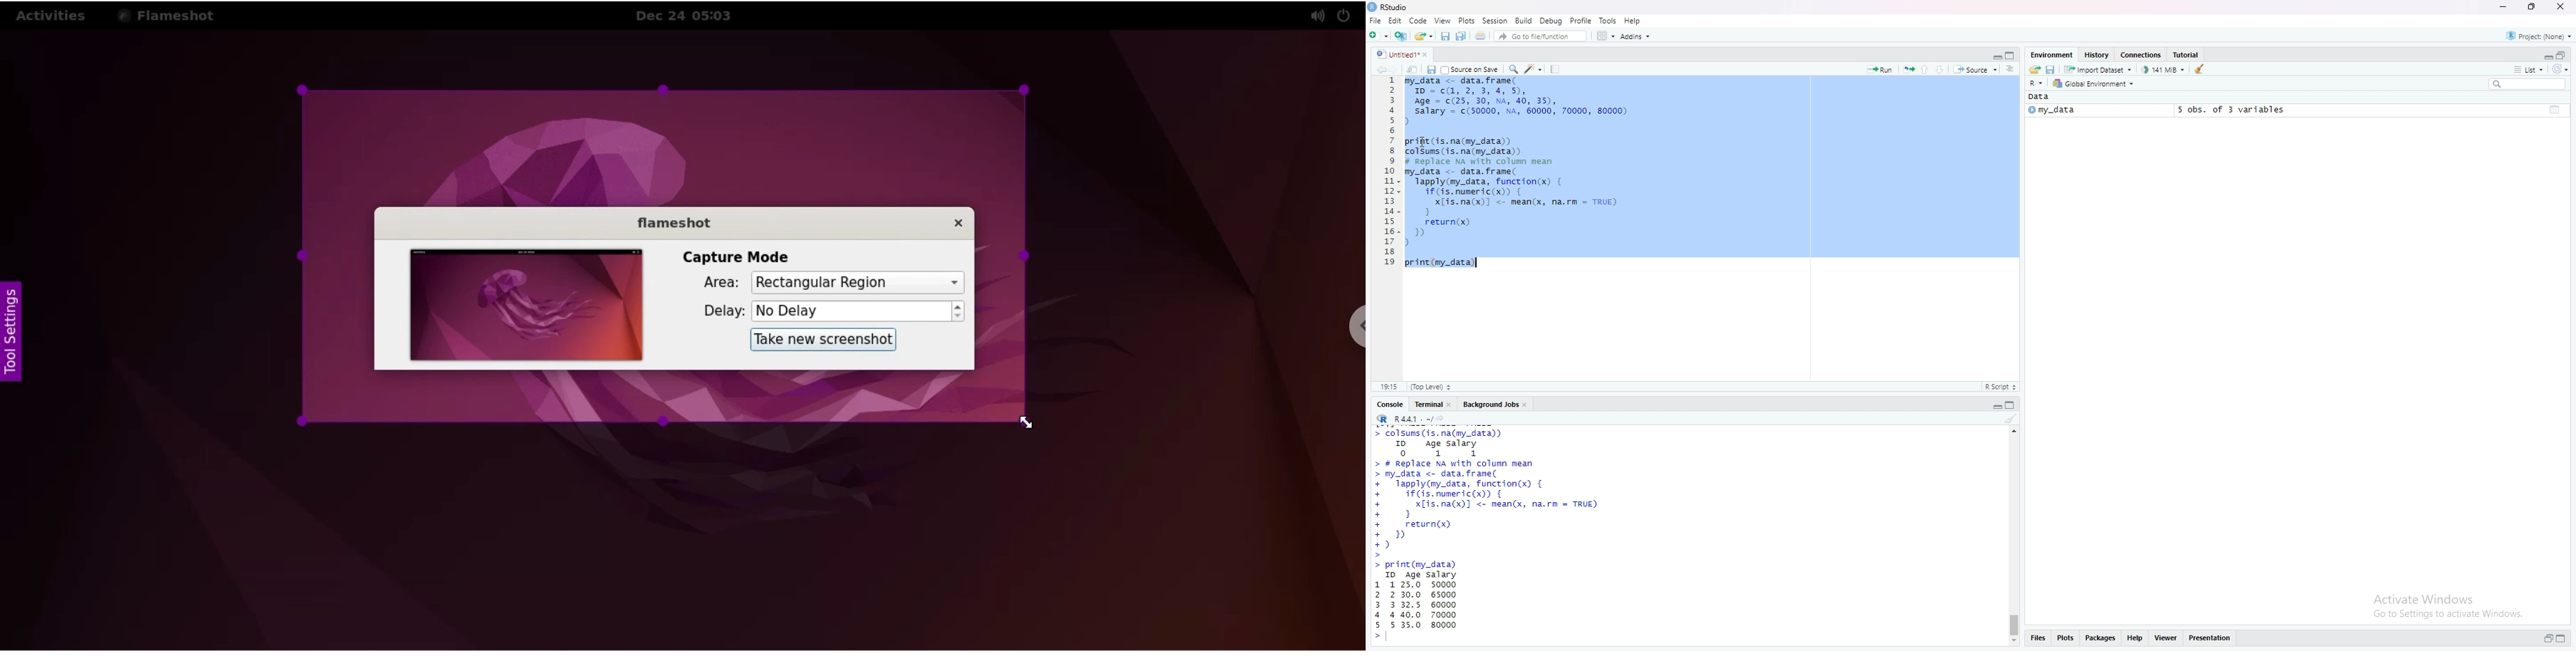 This screenshot has width=2576, height=672. I want to click on save all open documents, so click(1461, 36).